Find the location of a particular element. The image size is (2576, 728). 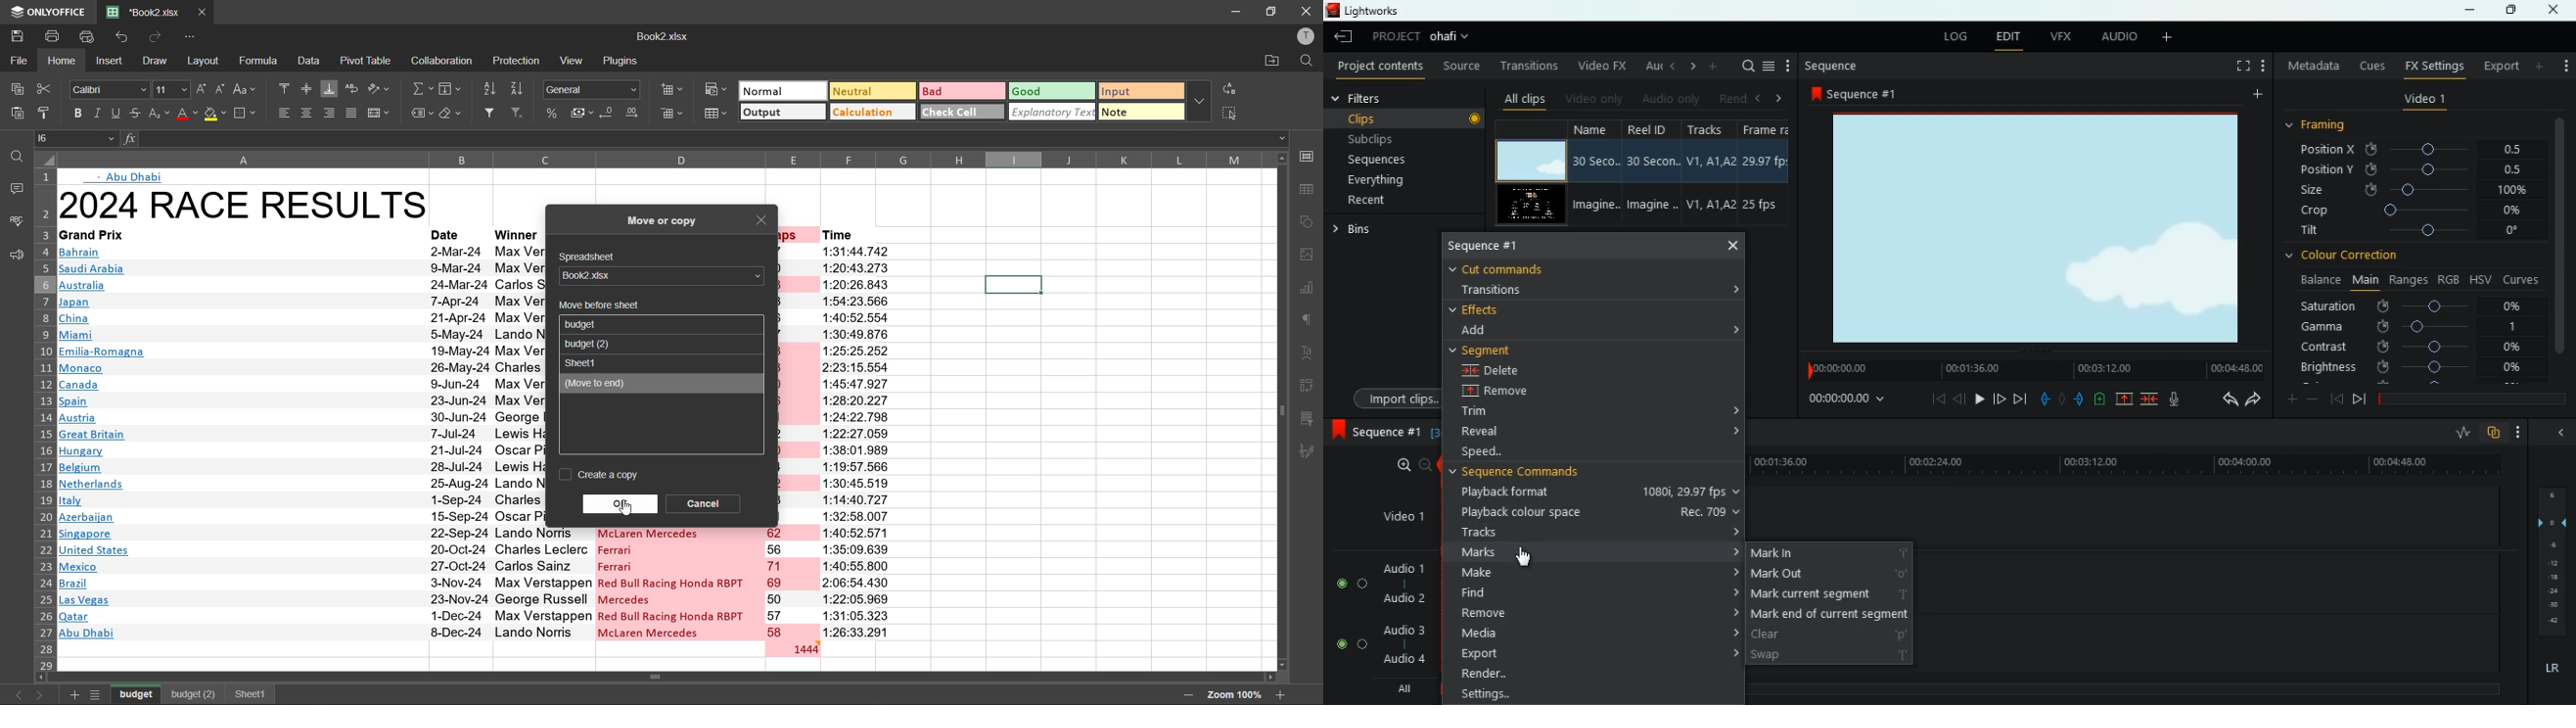

right is located at coordinates (1780, 98).